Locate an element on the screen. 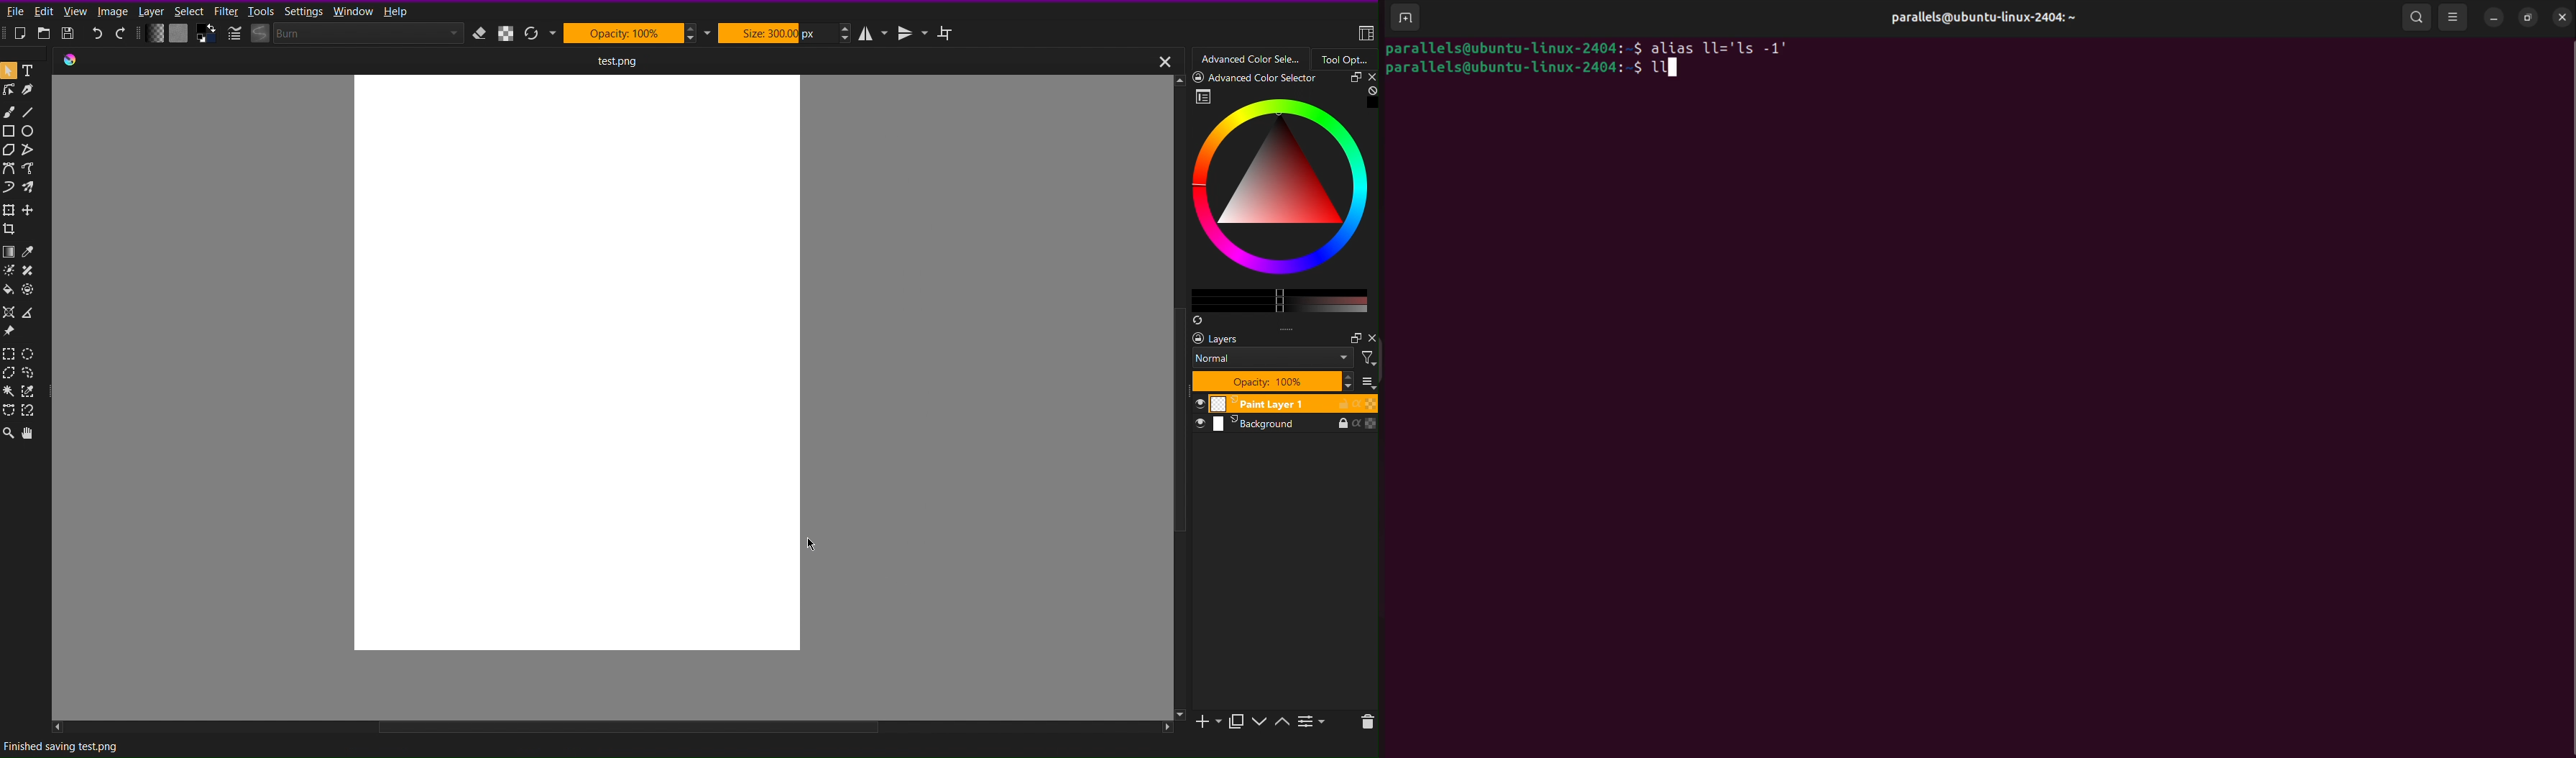 This screenshot has height=784, width=2576. Color Settings is located at coordinates (180, 35).